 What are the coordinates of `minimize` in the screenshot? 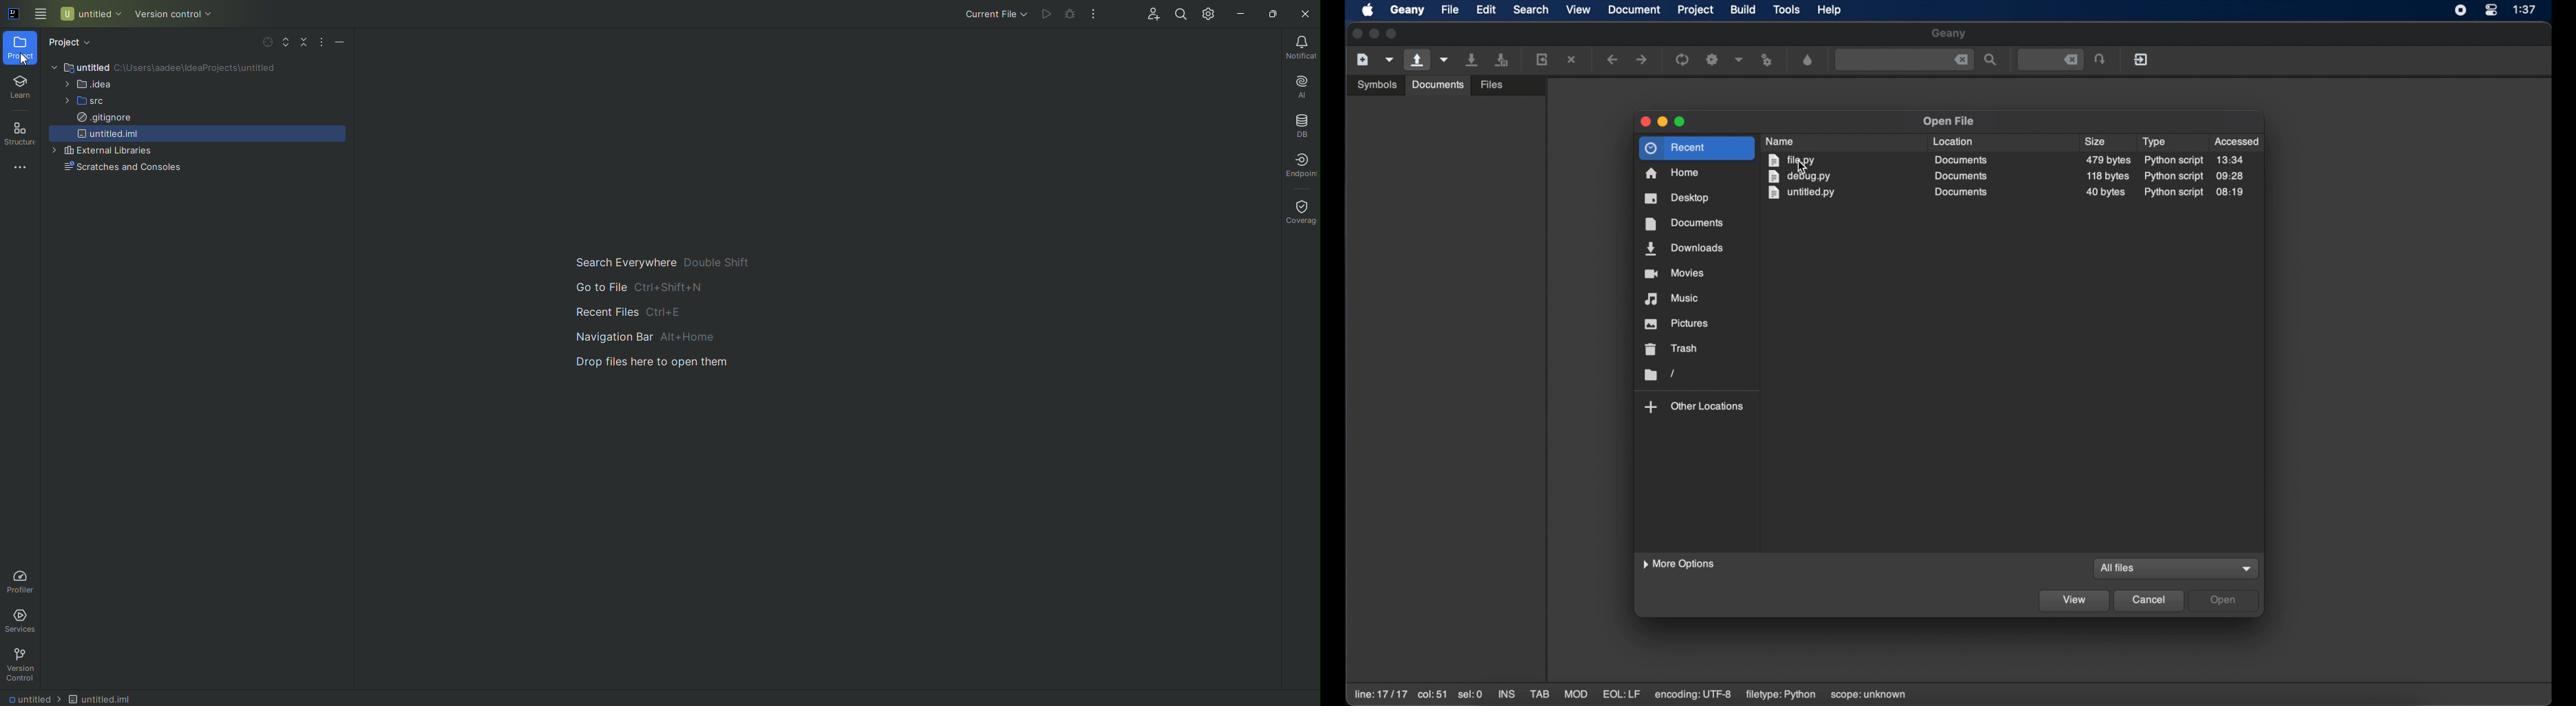 It's located at (1662, 122).